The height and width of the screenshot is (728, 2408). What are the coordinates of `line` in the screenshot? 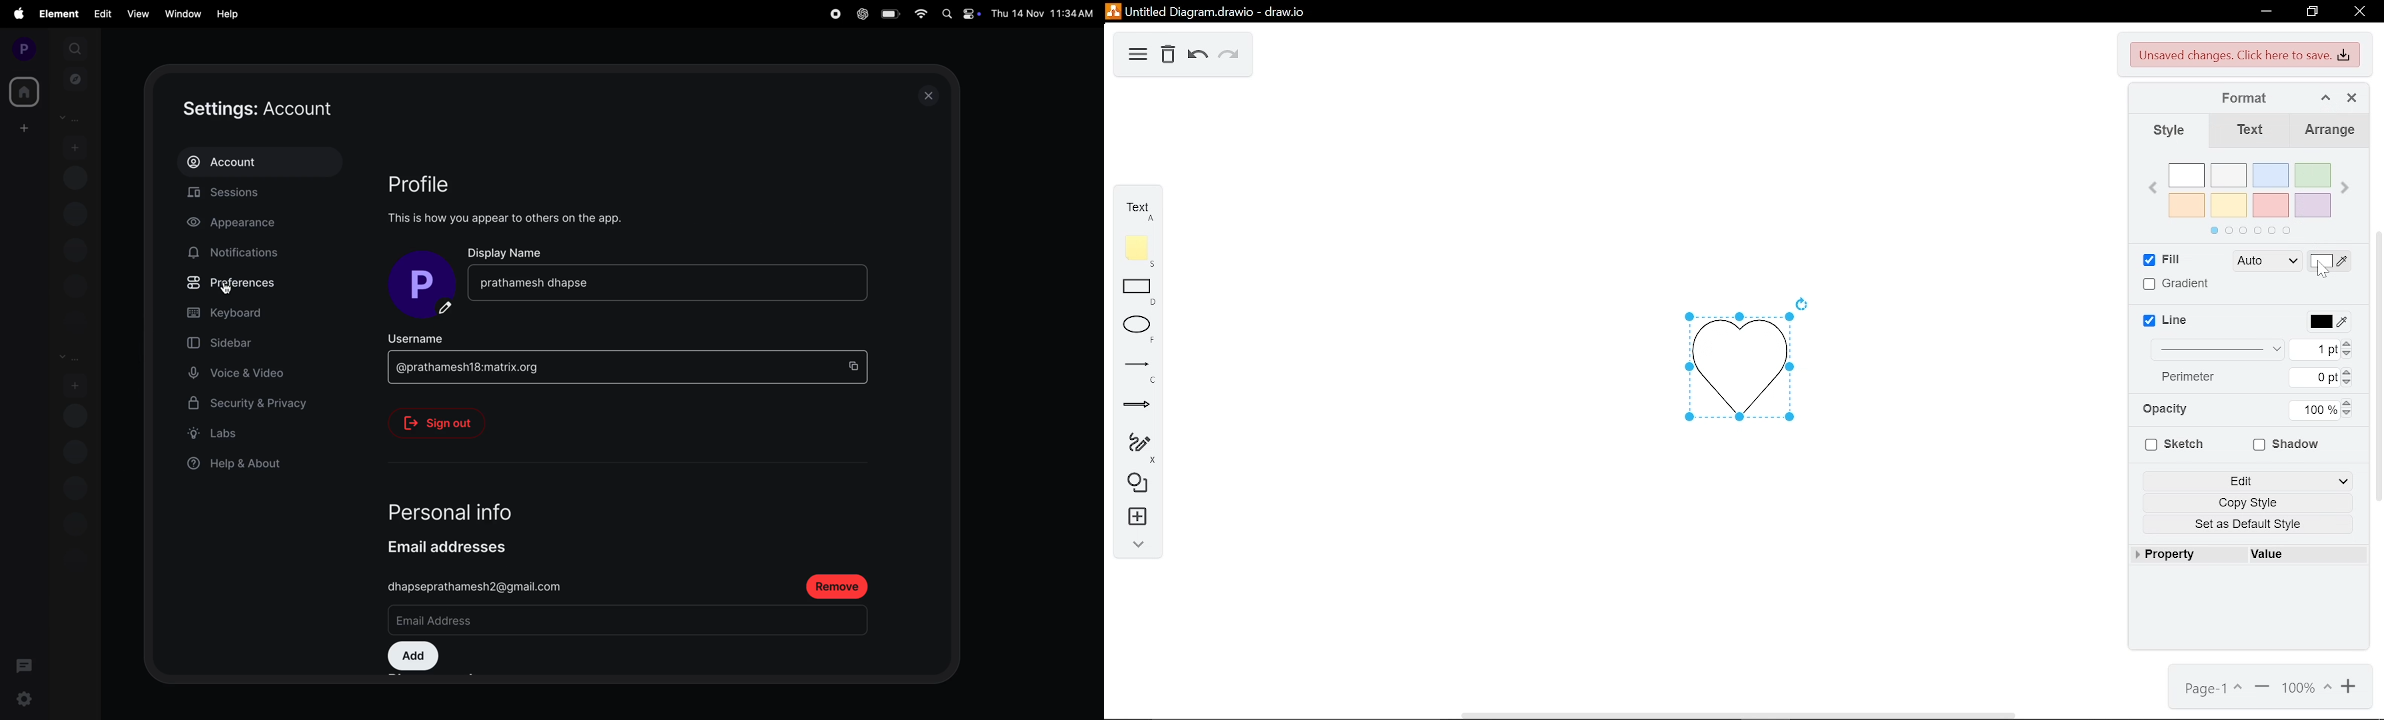 It's located at (2168, 322).